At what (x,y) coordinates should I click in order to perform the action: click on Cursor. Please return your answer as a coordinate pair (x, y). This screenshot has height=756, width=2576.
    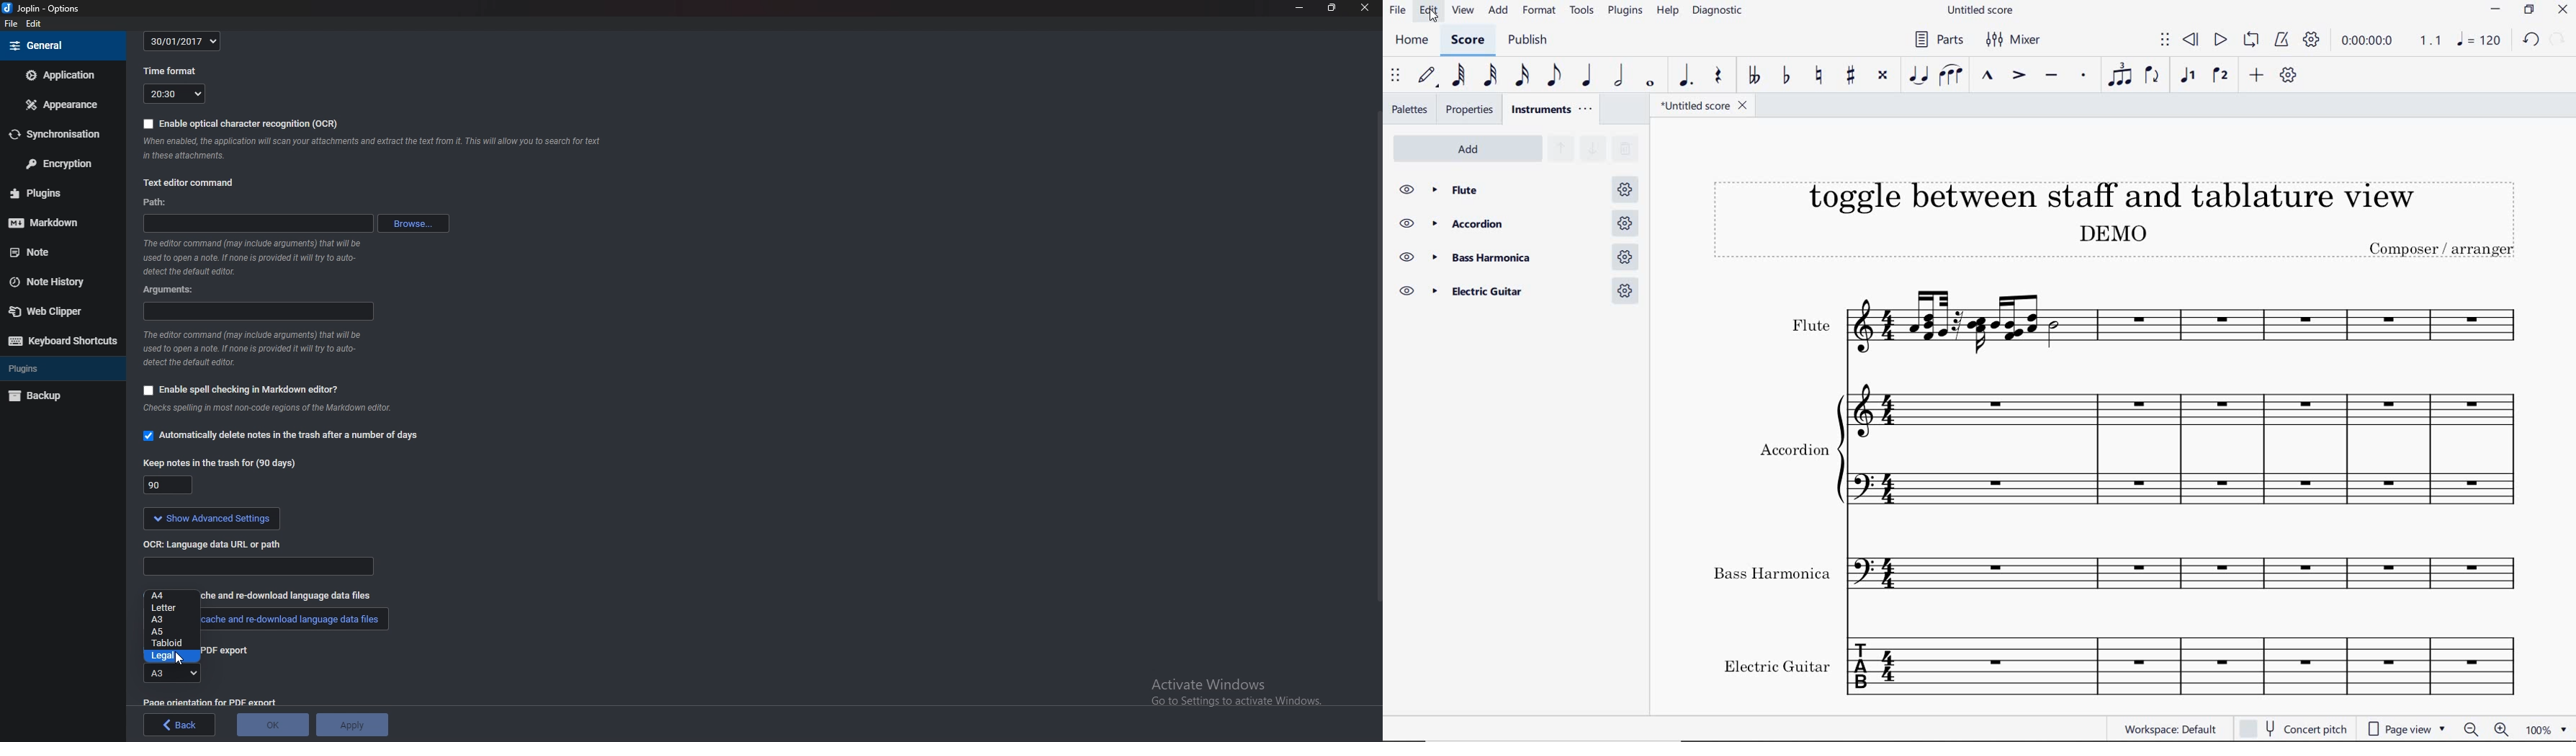
    Looking at the image, I should click on (180, 659).